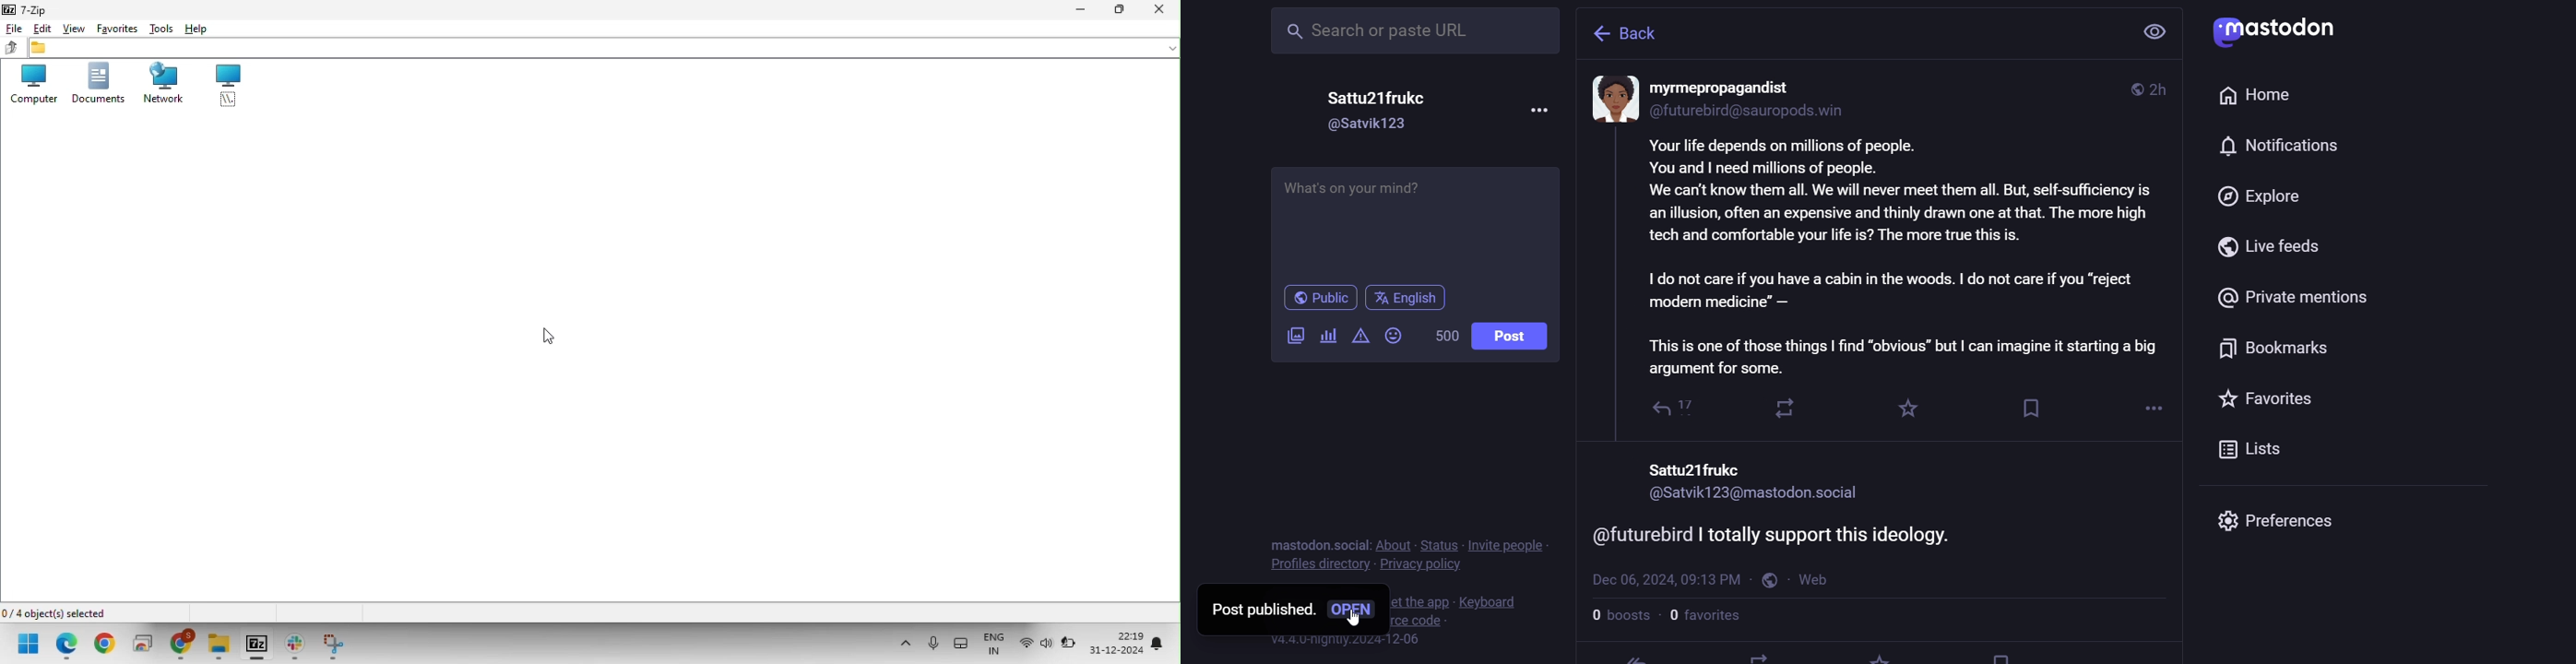 The width and height of the screenshot is (2576, 672). What do you see at coordinates (1354, 620) in the screenshot?
I see `cursor` at bounding box center [1354, 620].